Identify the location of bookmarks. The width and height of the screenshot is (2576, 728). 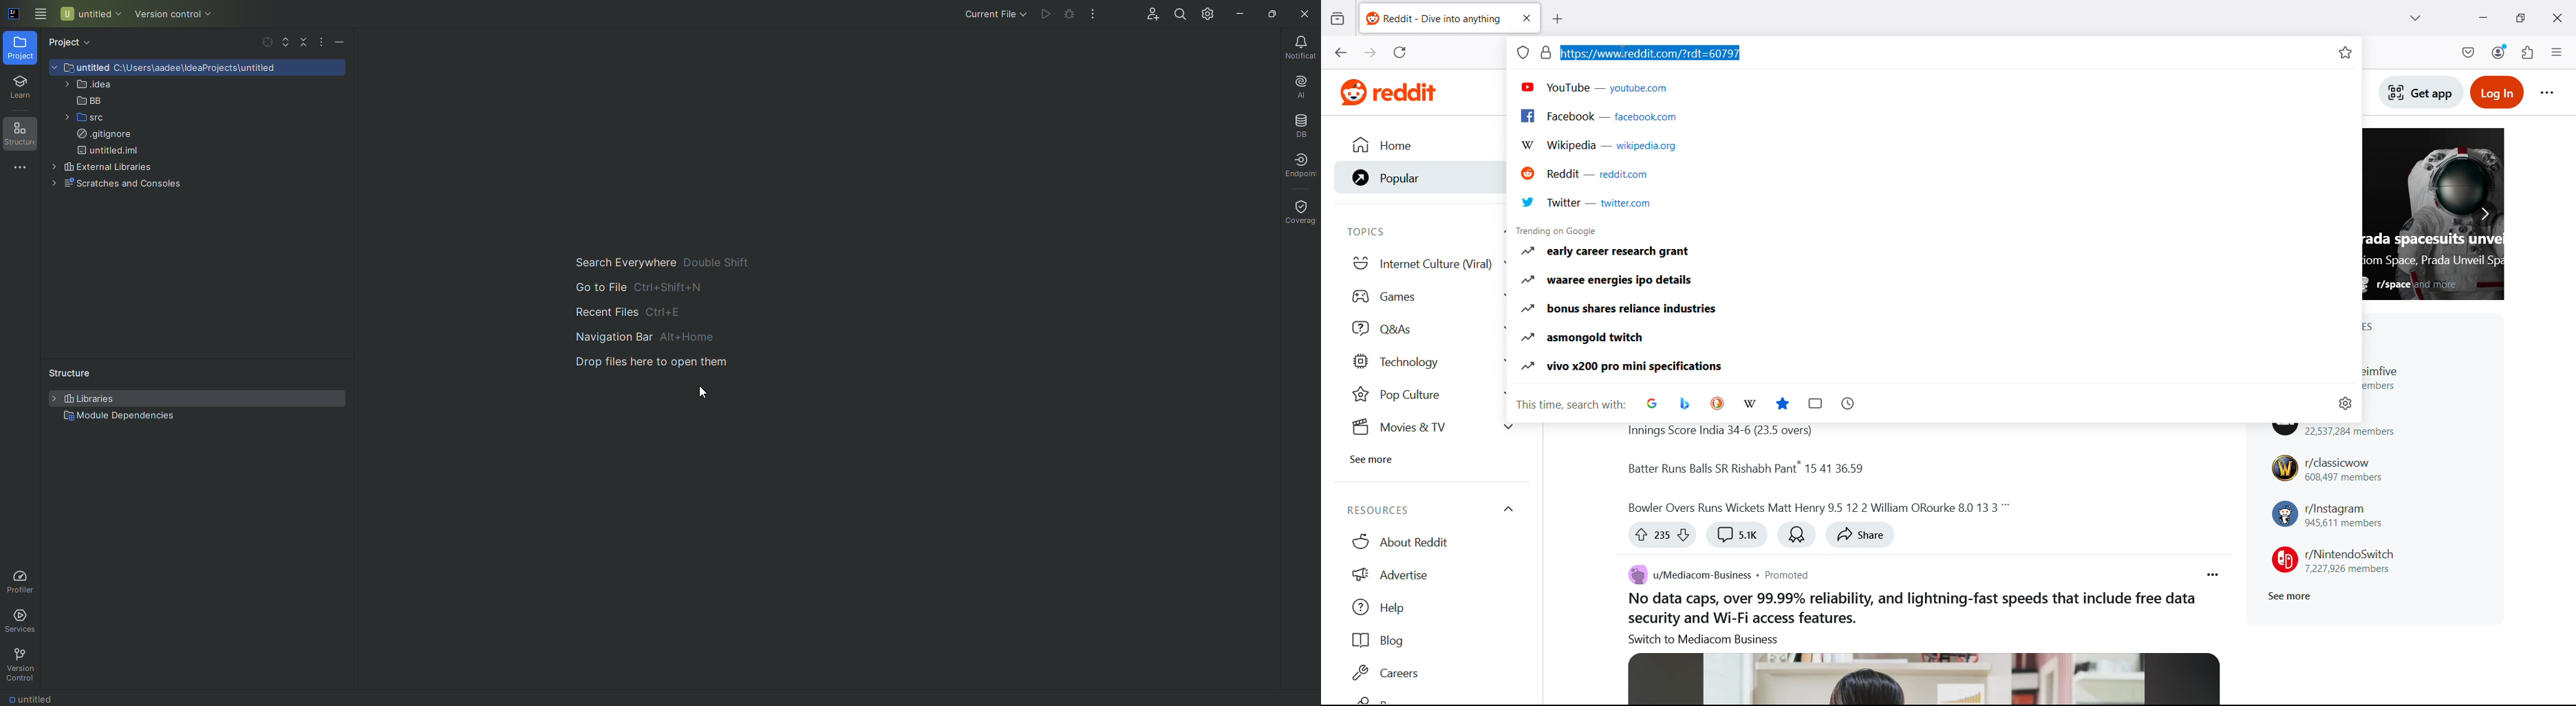
(1783, 405).